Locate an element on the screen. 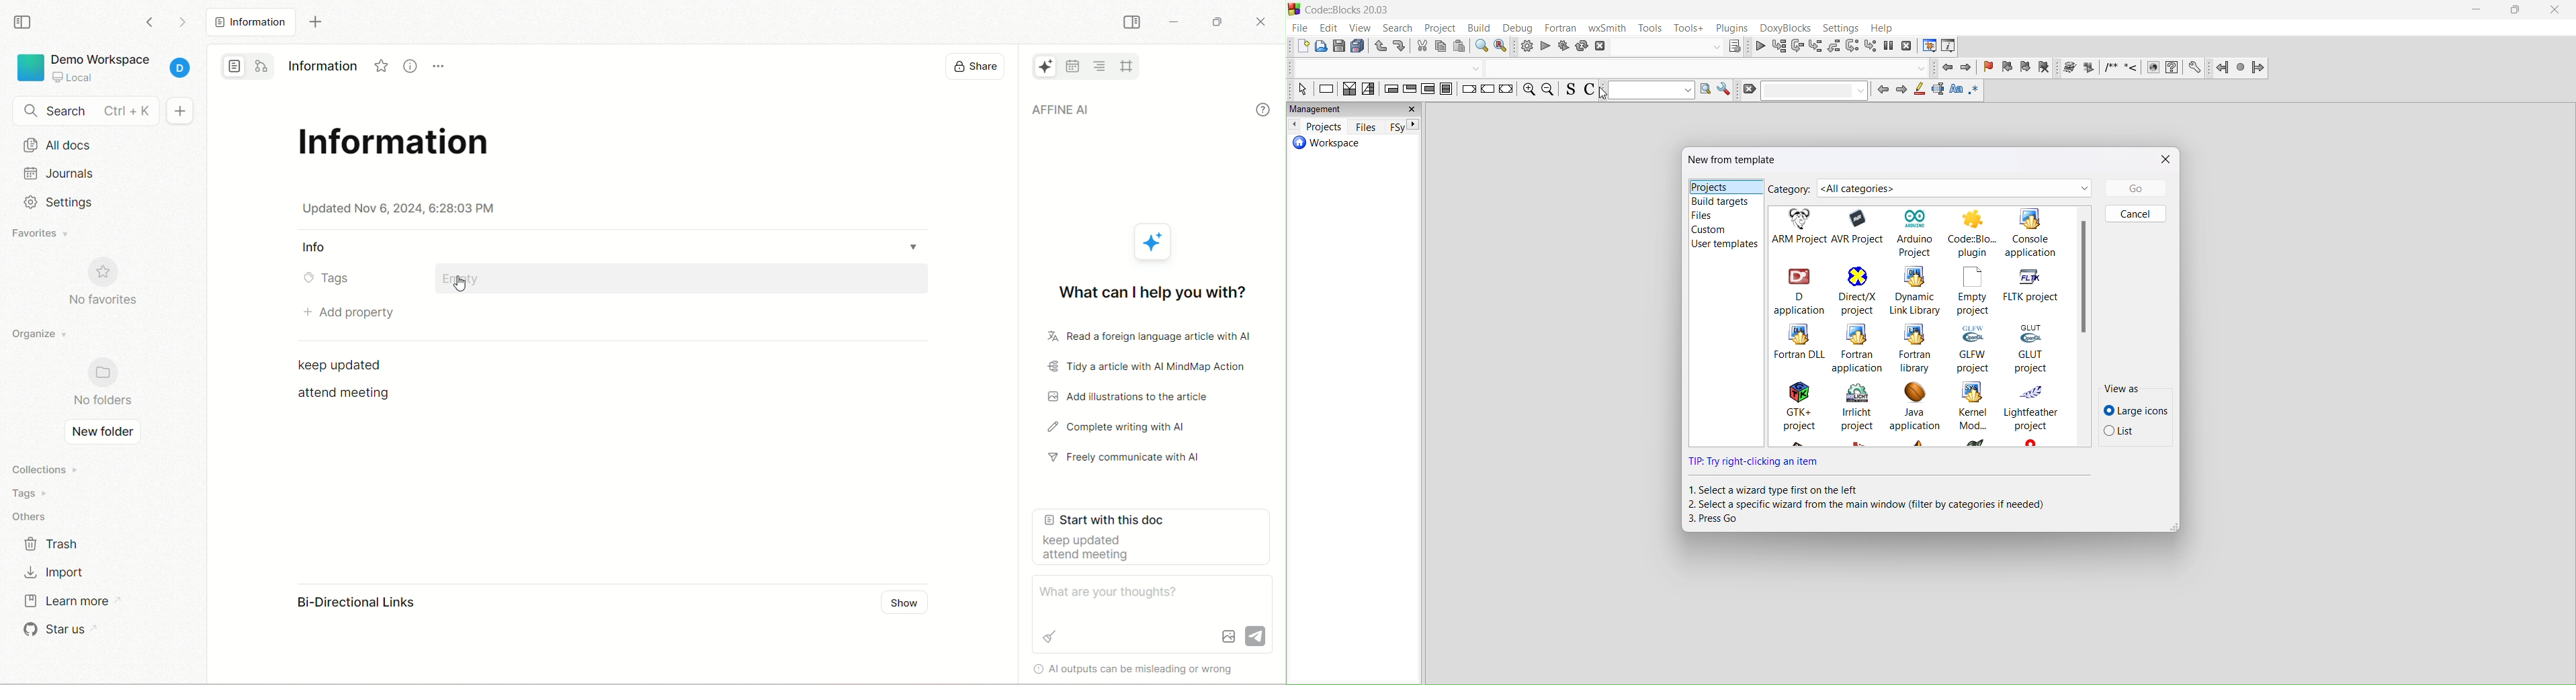  close is located at coordinates (2164, 158).